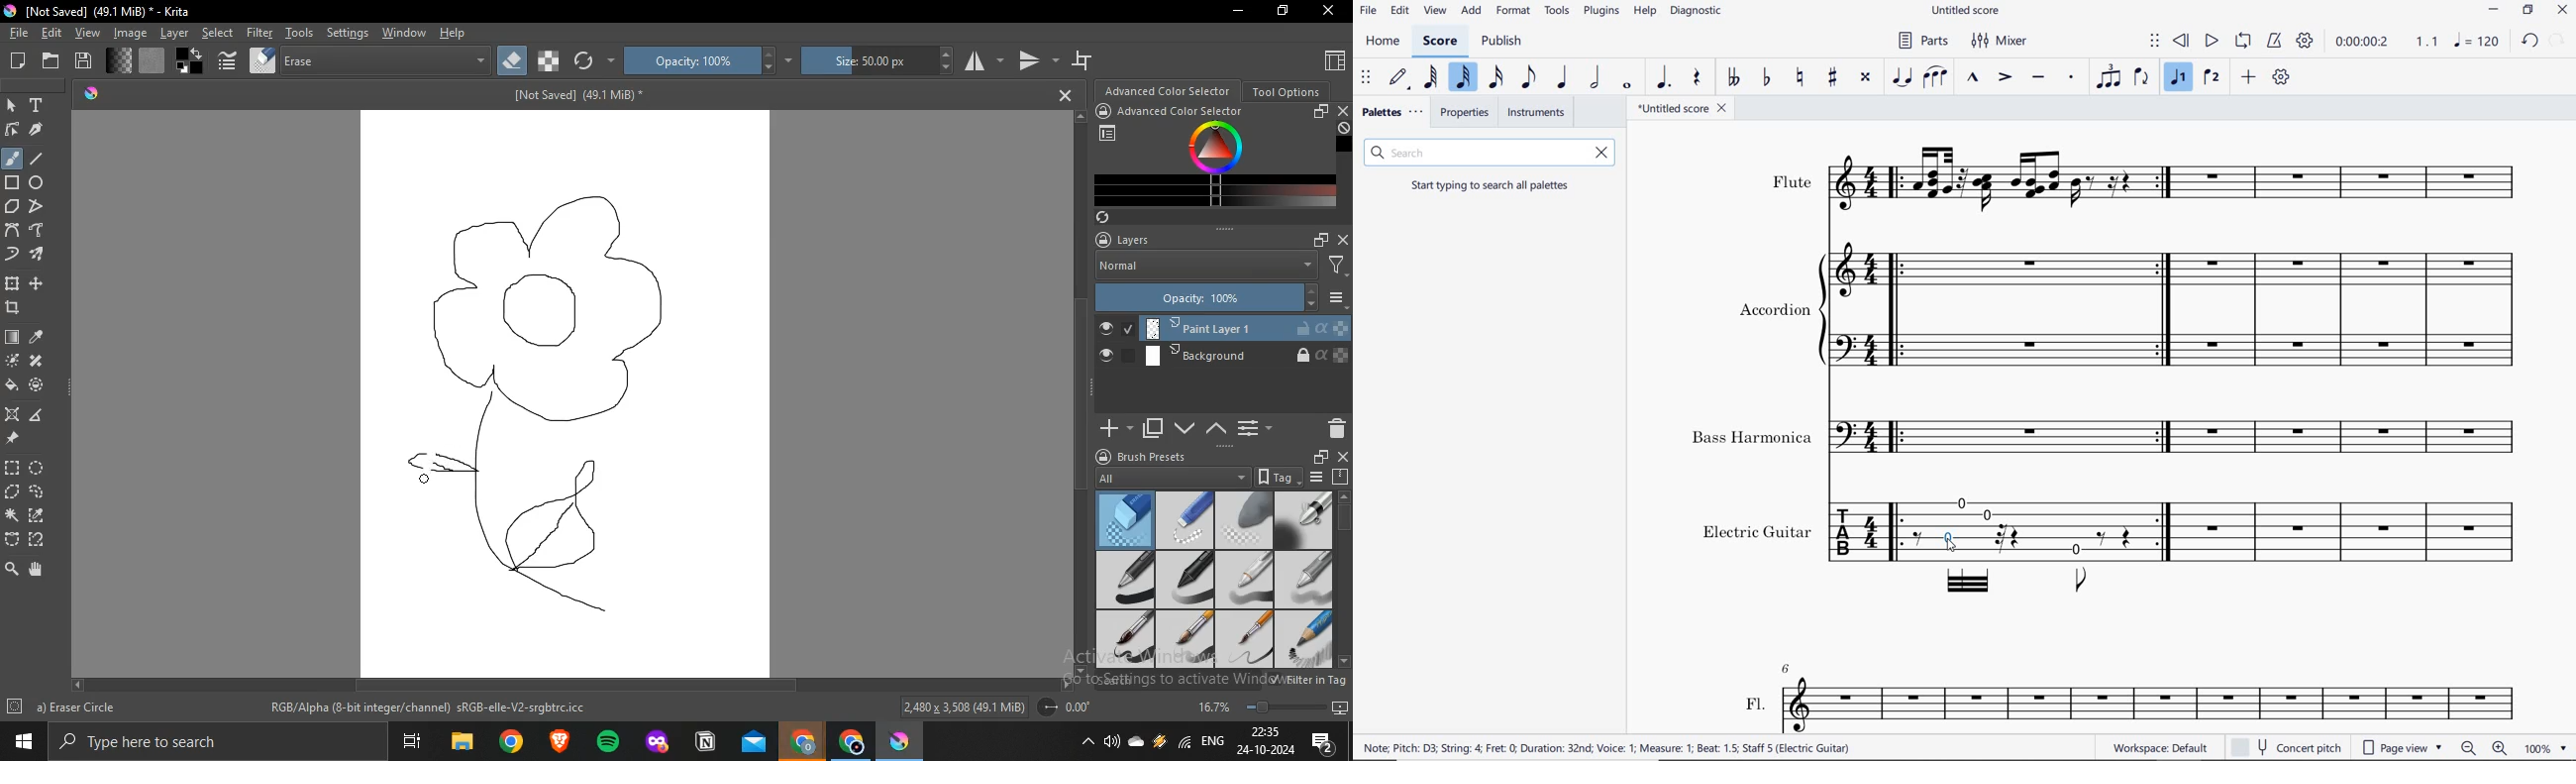 This screenshot has height=784, width=2576. What do you see at coordinates (2105, 78) in the screenshot?
I see `tuplet` at bounding box center [2105, 78].